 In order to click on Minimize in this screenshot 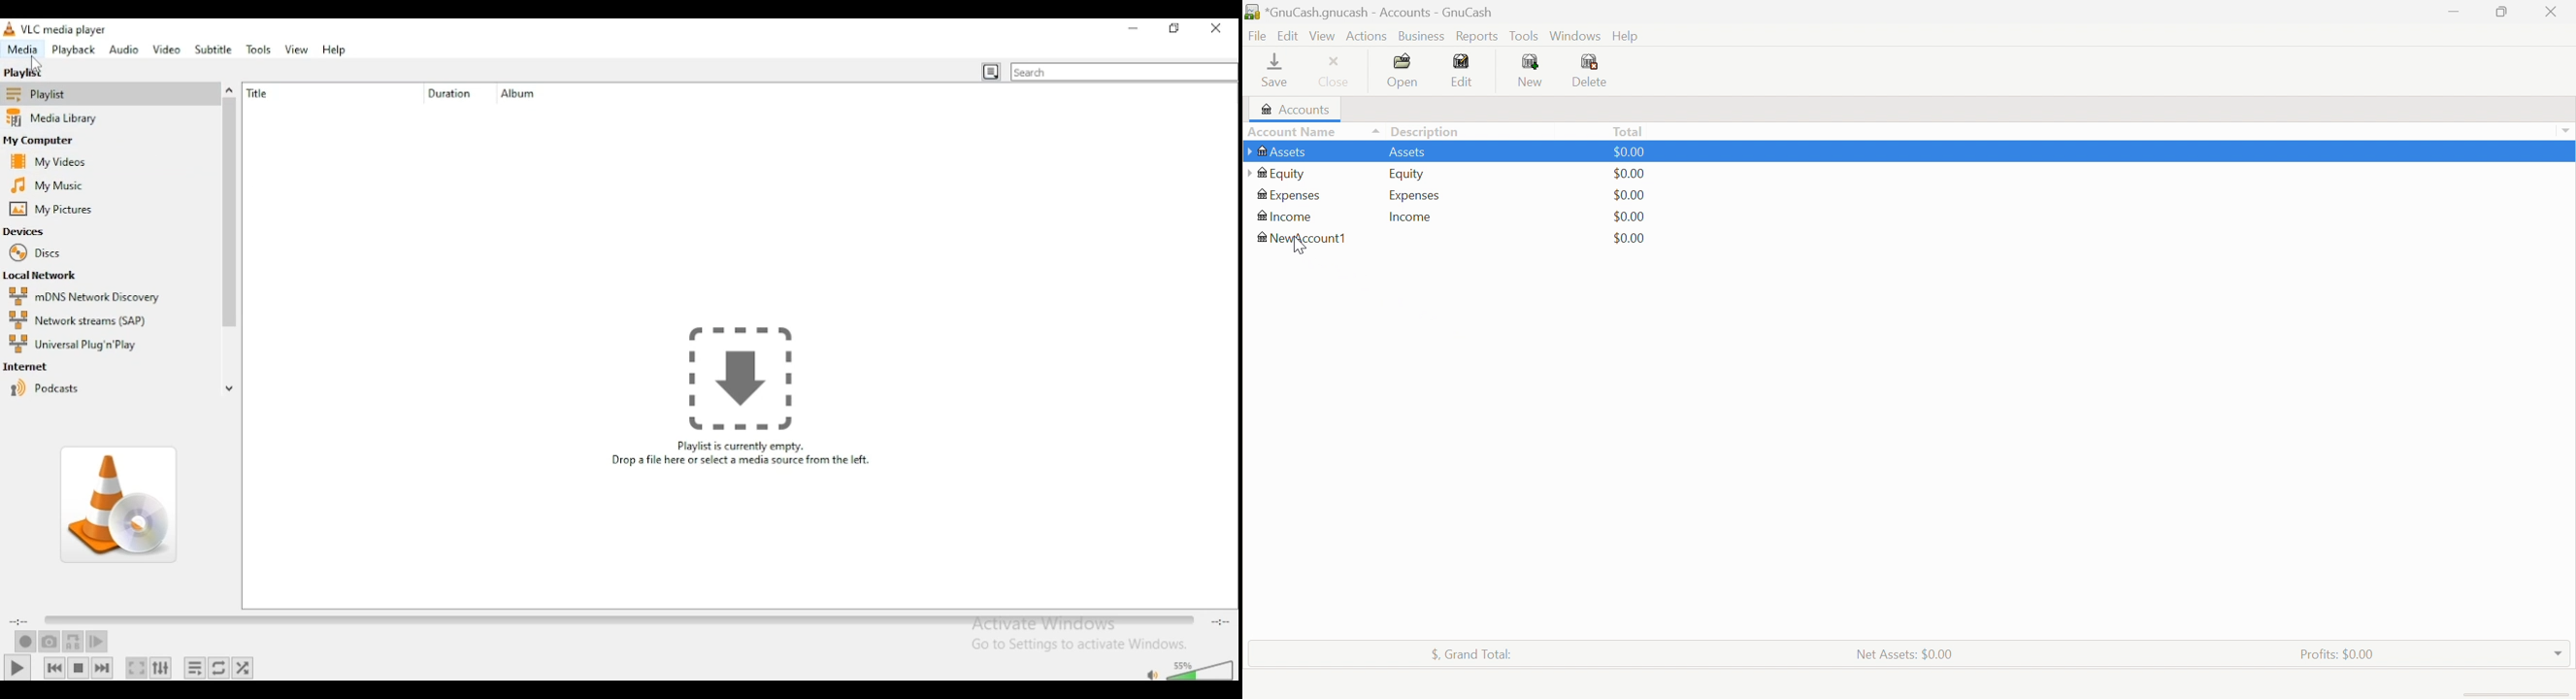, I will do `click(2454, 12)`.